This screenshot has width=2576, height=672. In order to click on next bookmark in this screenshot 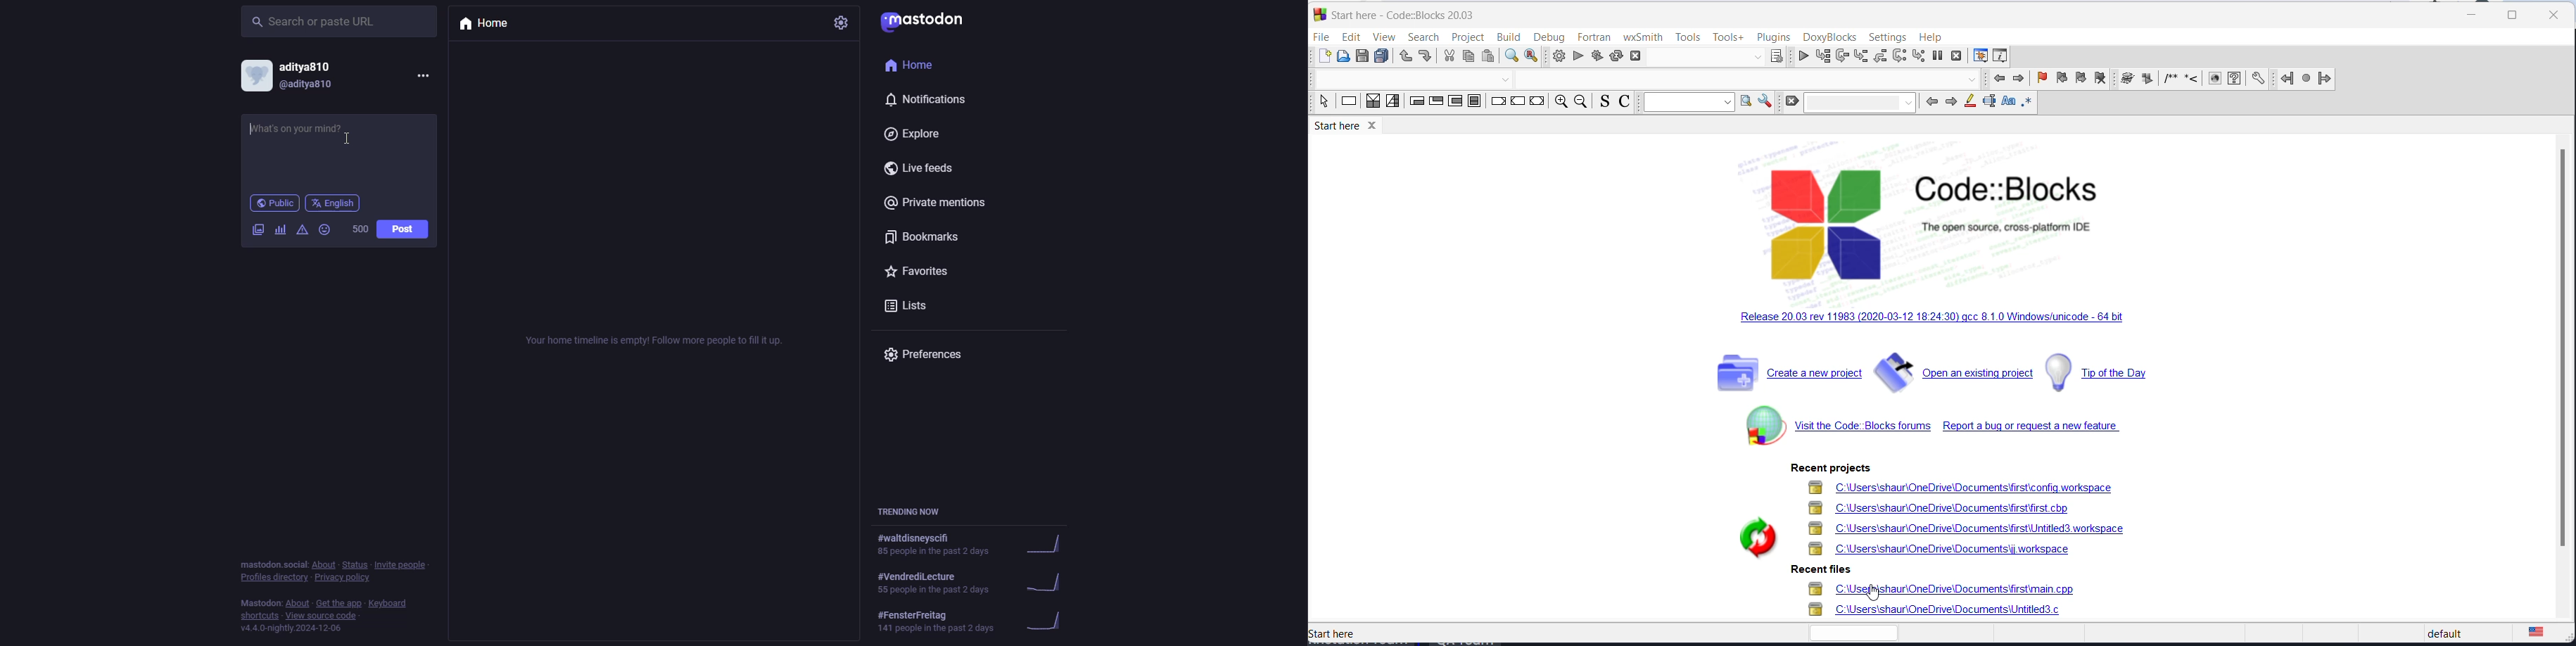, I will do `click(2079, 79)`.